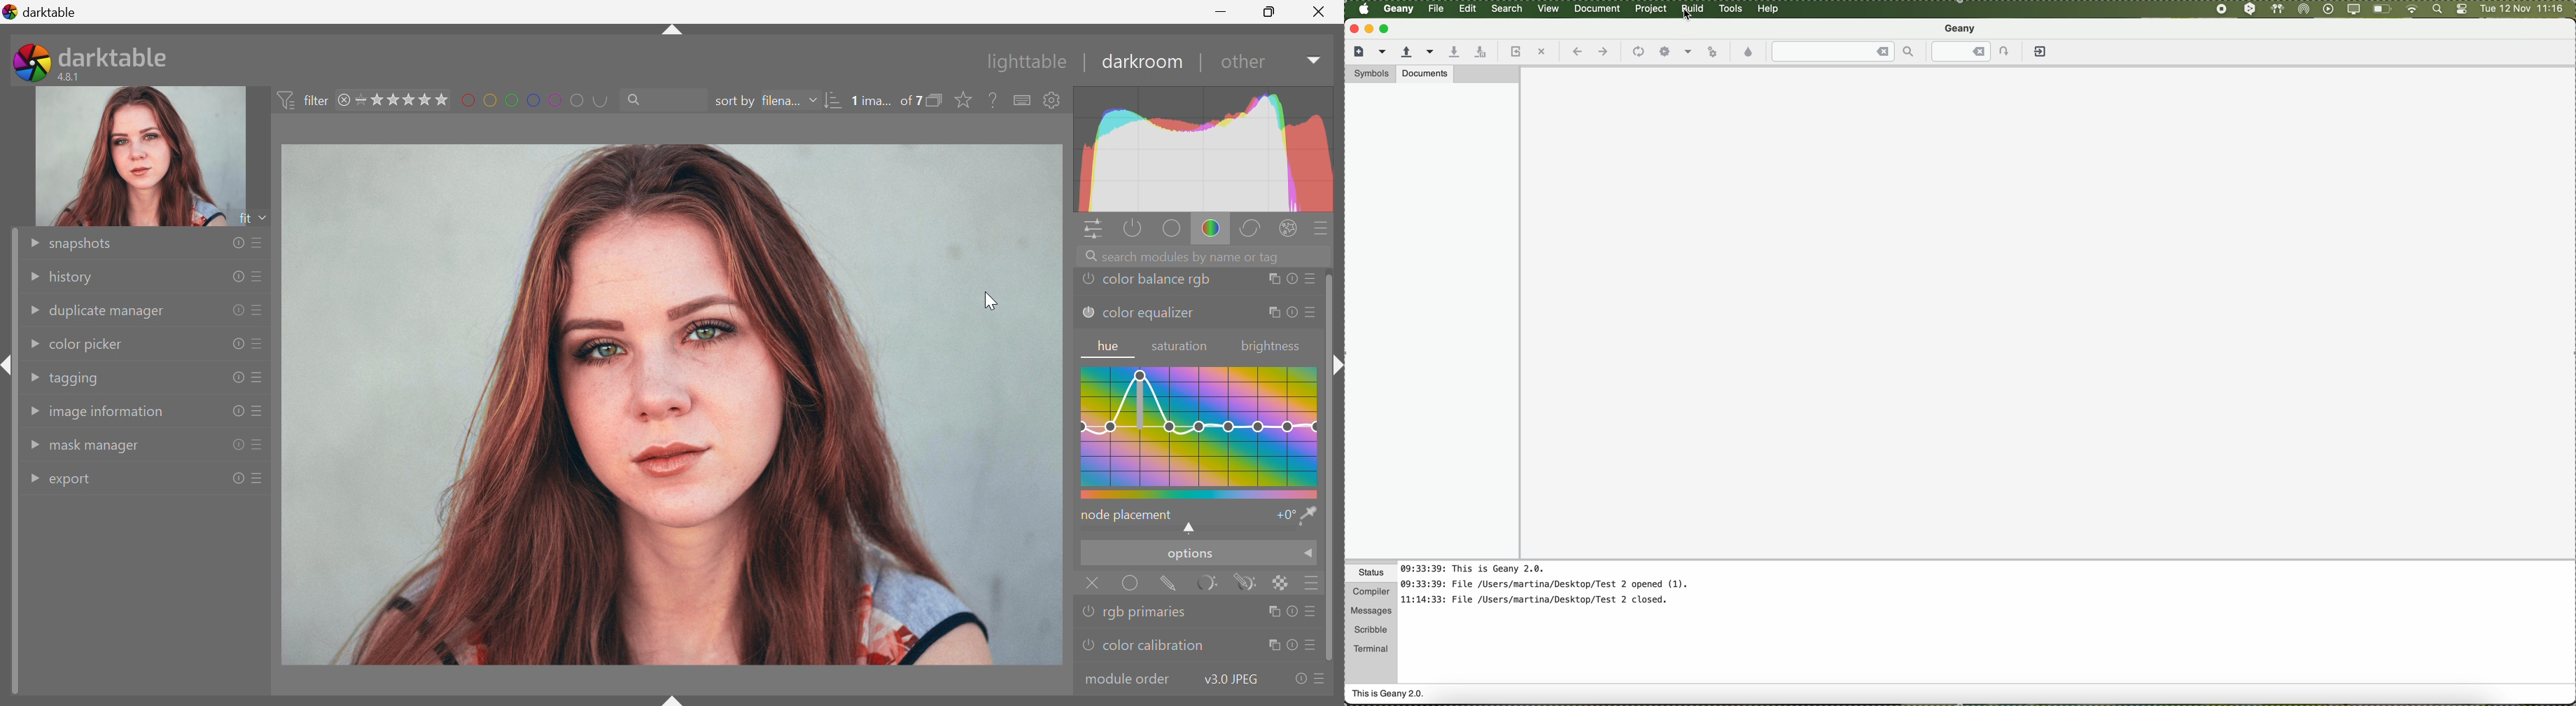 Image resolution: width=2576 pixels, height=728 pixels. Describe the element at coordinates (1250, 583) in the screenshot. I see `drawn & parametric mask` at that location.